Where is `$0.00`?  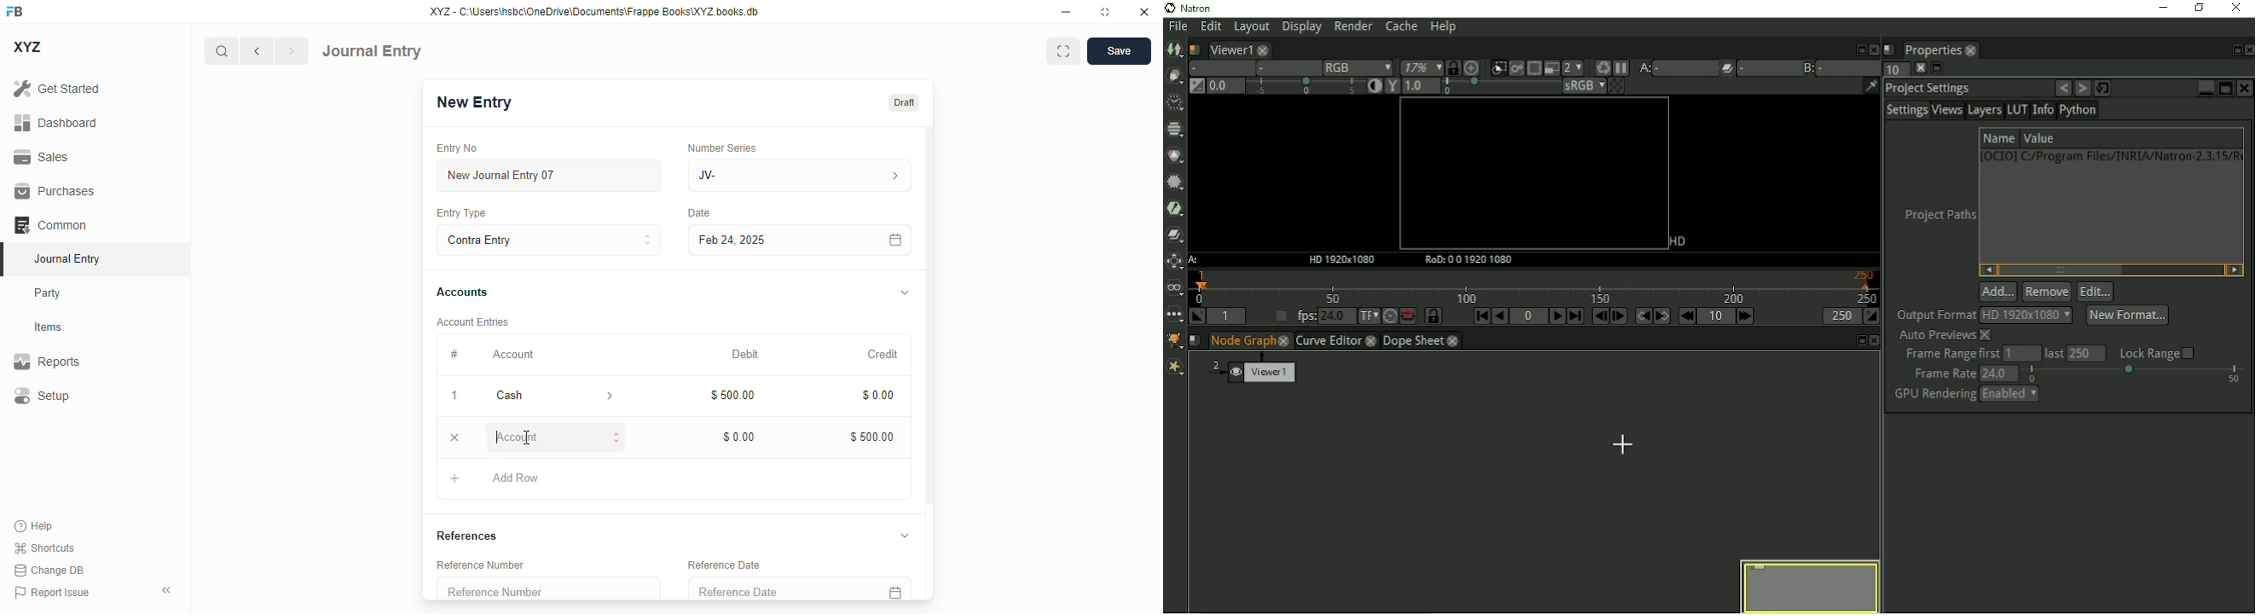 $0.00 is located at coordinates (740, 437).